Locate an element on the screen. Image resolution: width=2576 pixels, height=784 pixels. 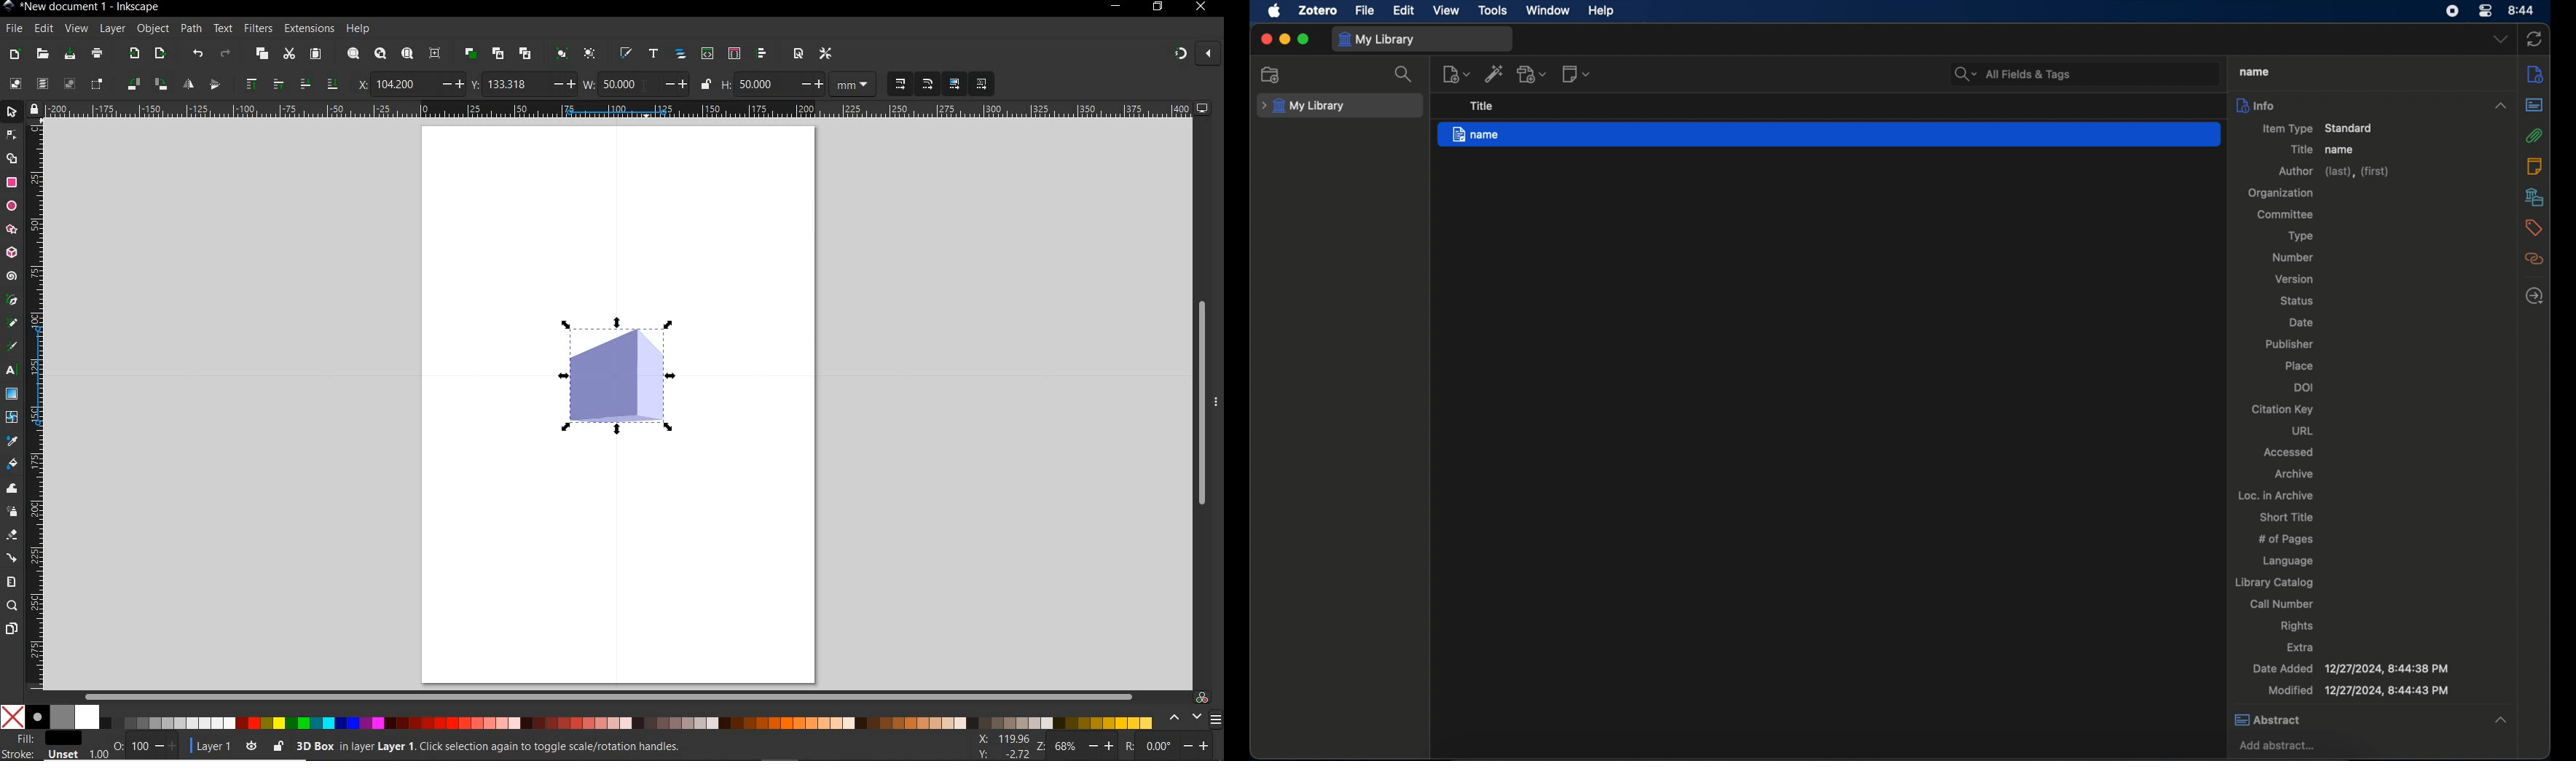
collapse is located at coordinates (2504, 717).